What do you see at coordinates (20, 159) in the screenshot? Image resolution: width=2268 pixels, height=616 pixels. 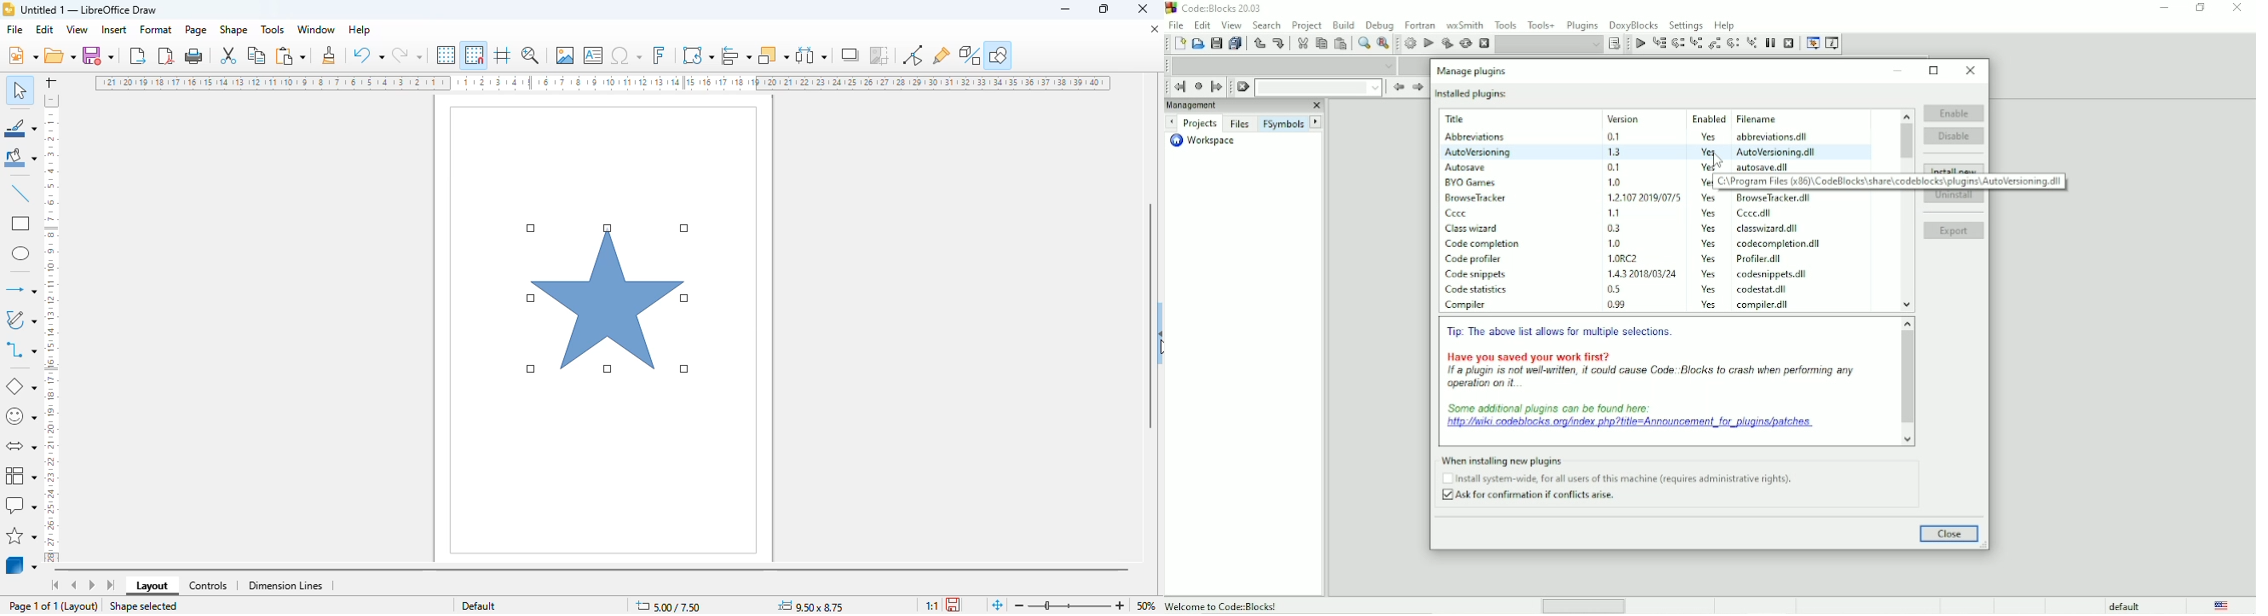 I see `fill color` at bounding box center [20, 159].